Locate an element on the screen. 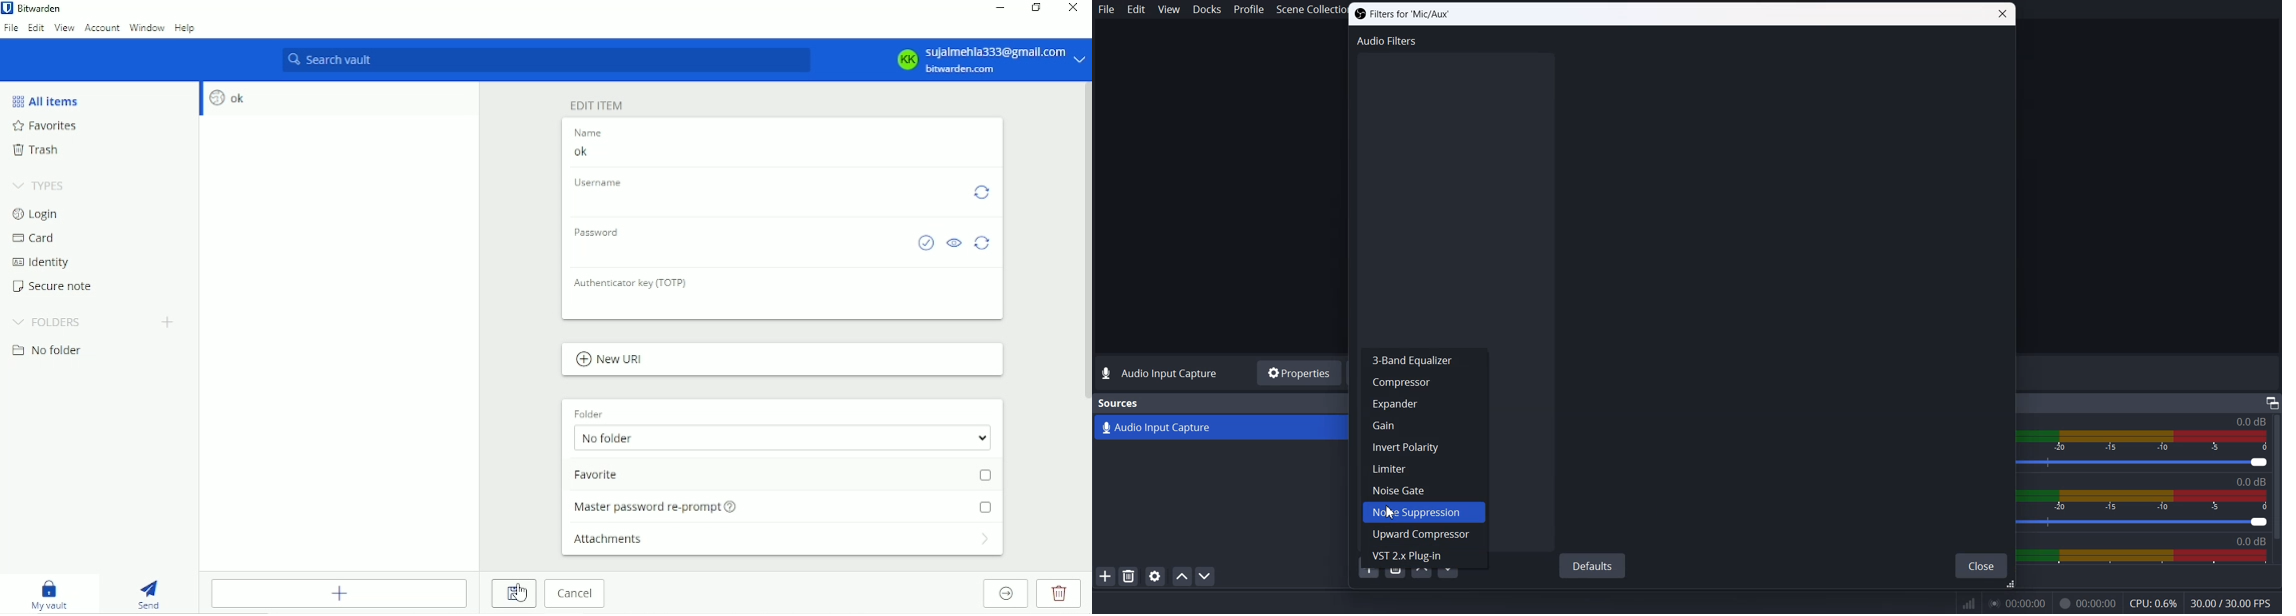 The height and width of the screenshot is (616, 2296). Profile is located at coordinates (1249, 9).